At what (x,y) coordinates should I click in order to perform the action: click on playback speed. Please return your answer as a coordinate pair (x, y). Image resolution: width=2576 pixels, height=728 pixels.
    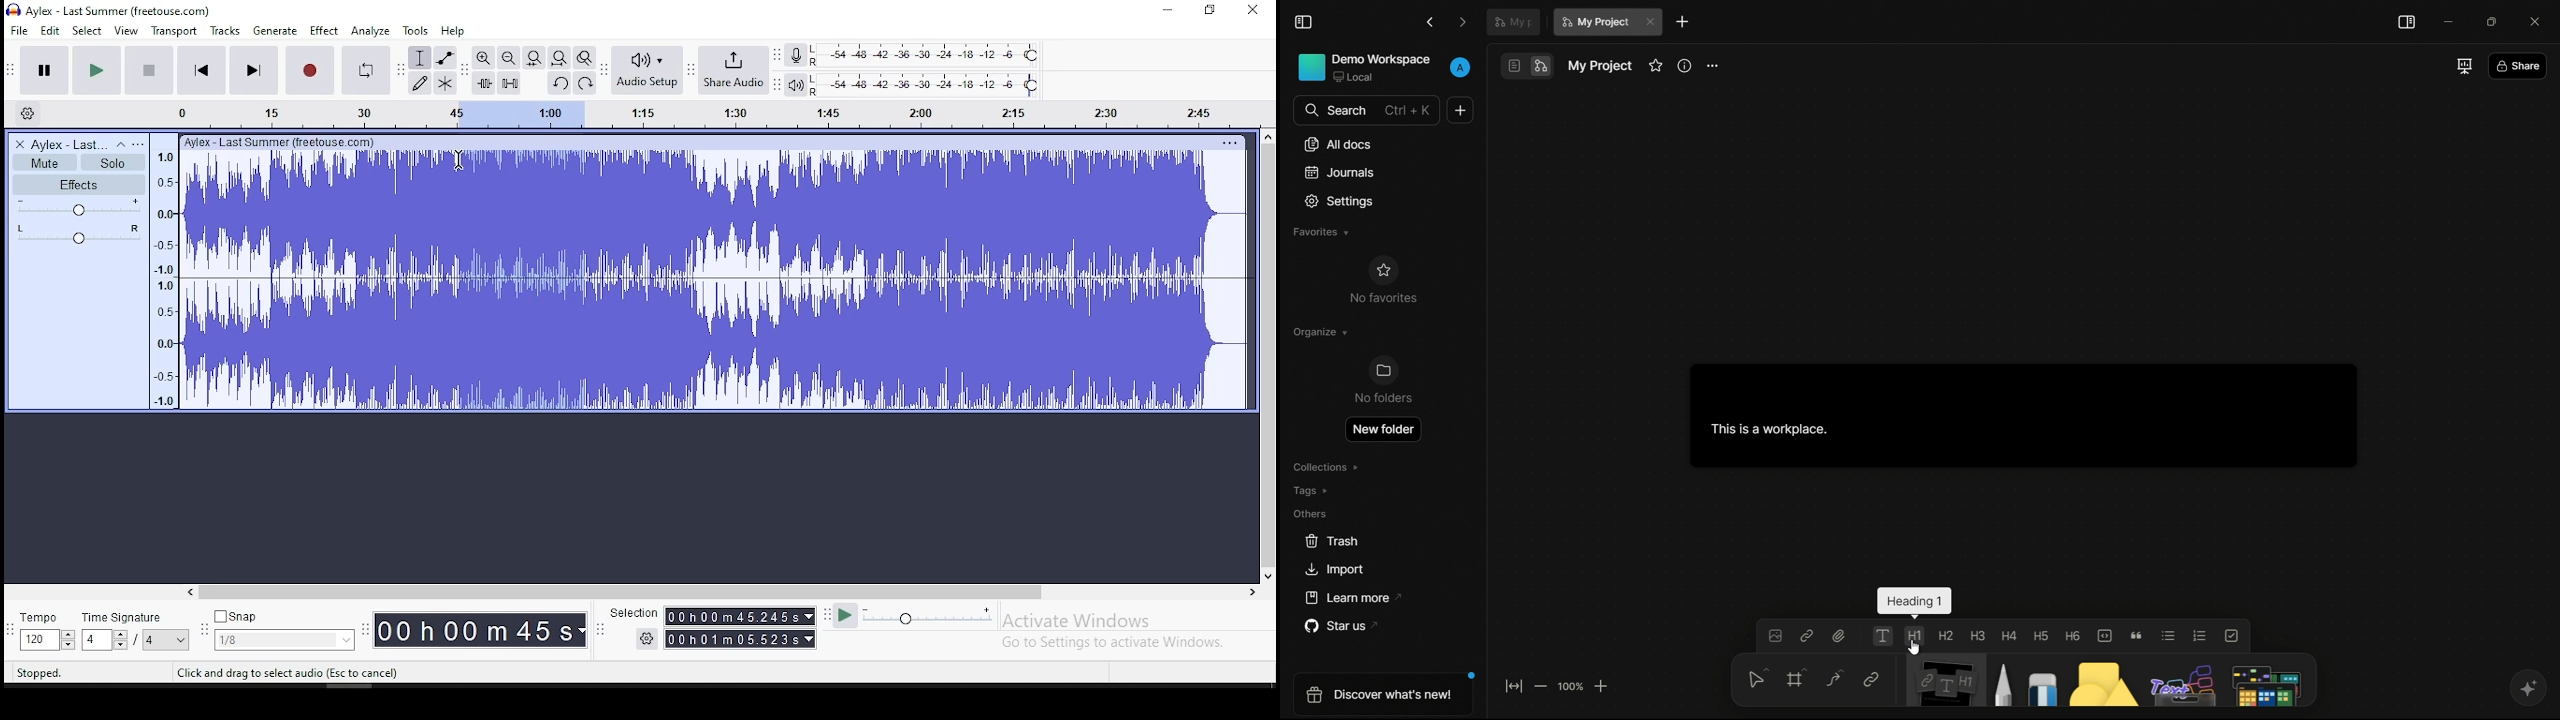
    Looking at the image, I should click on (928, 617).